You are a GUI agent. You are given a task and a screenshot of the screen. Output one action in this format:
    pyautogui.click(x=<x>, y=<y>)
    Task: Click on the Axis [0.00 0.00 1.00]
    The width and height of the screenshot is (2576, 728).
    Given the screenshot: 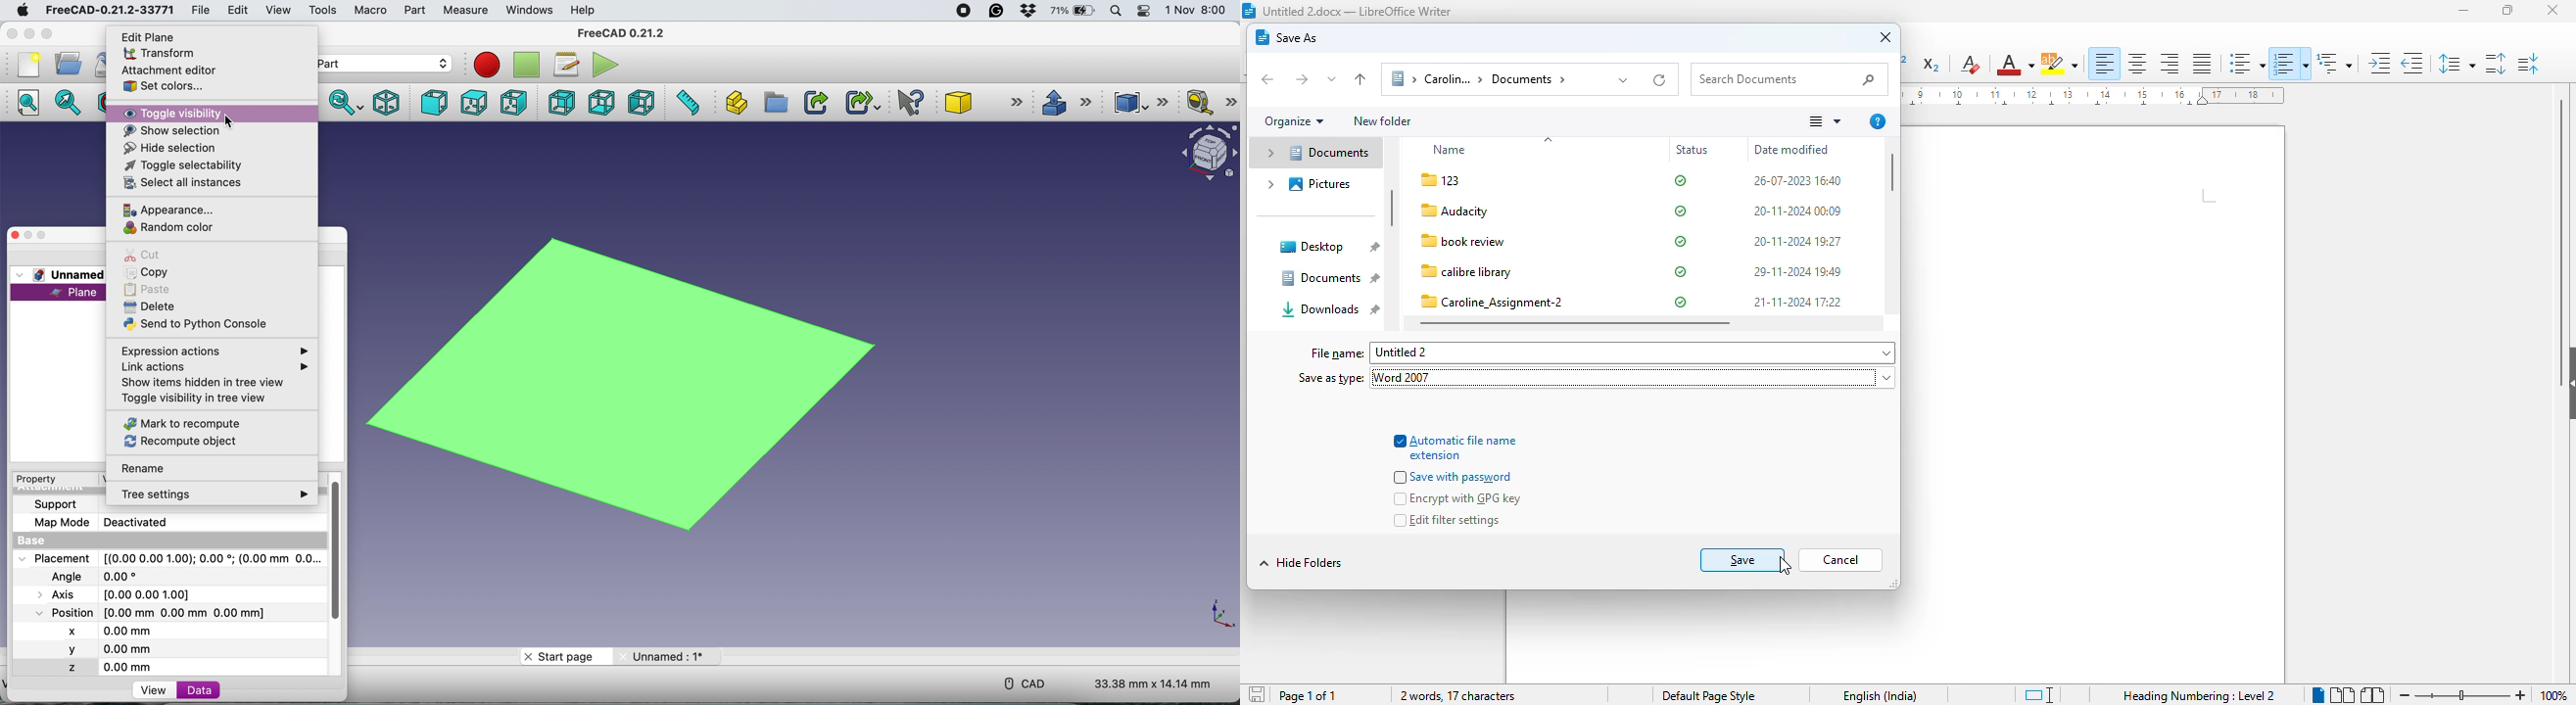 What is the action you would take?
    pyautogui.click(x=115, y=594)
    